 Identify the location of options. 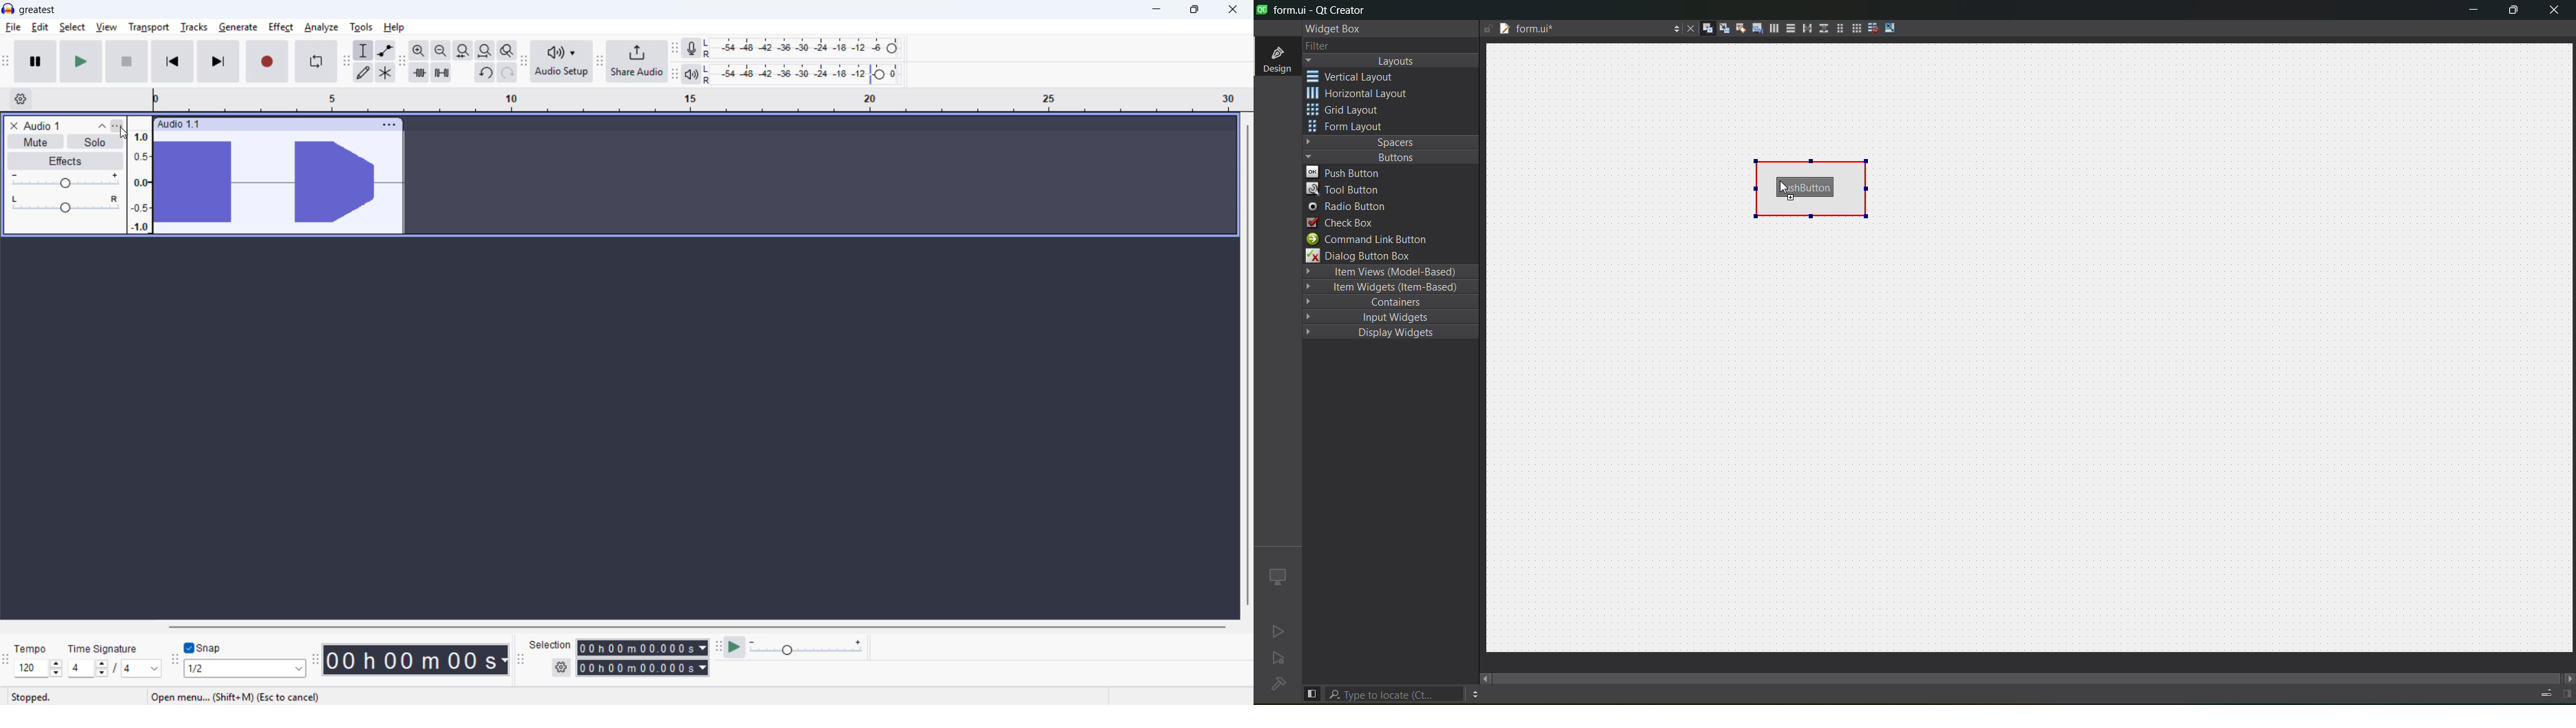
(1475, 694).